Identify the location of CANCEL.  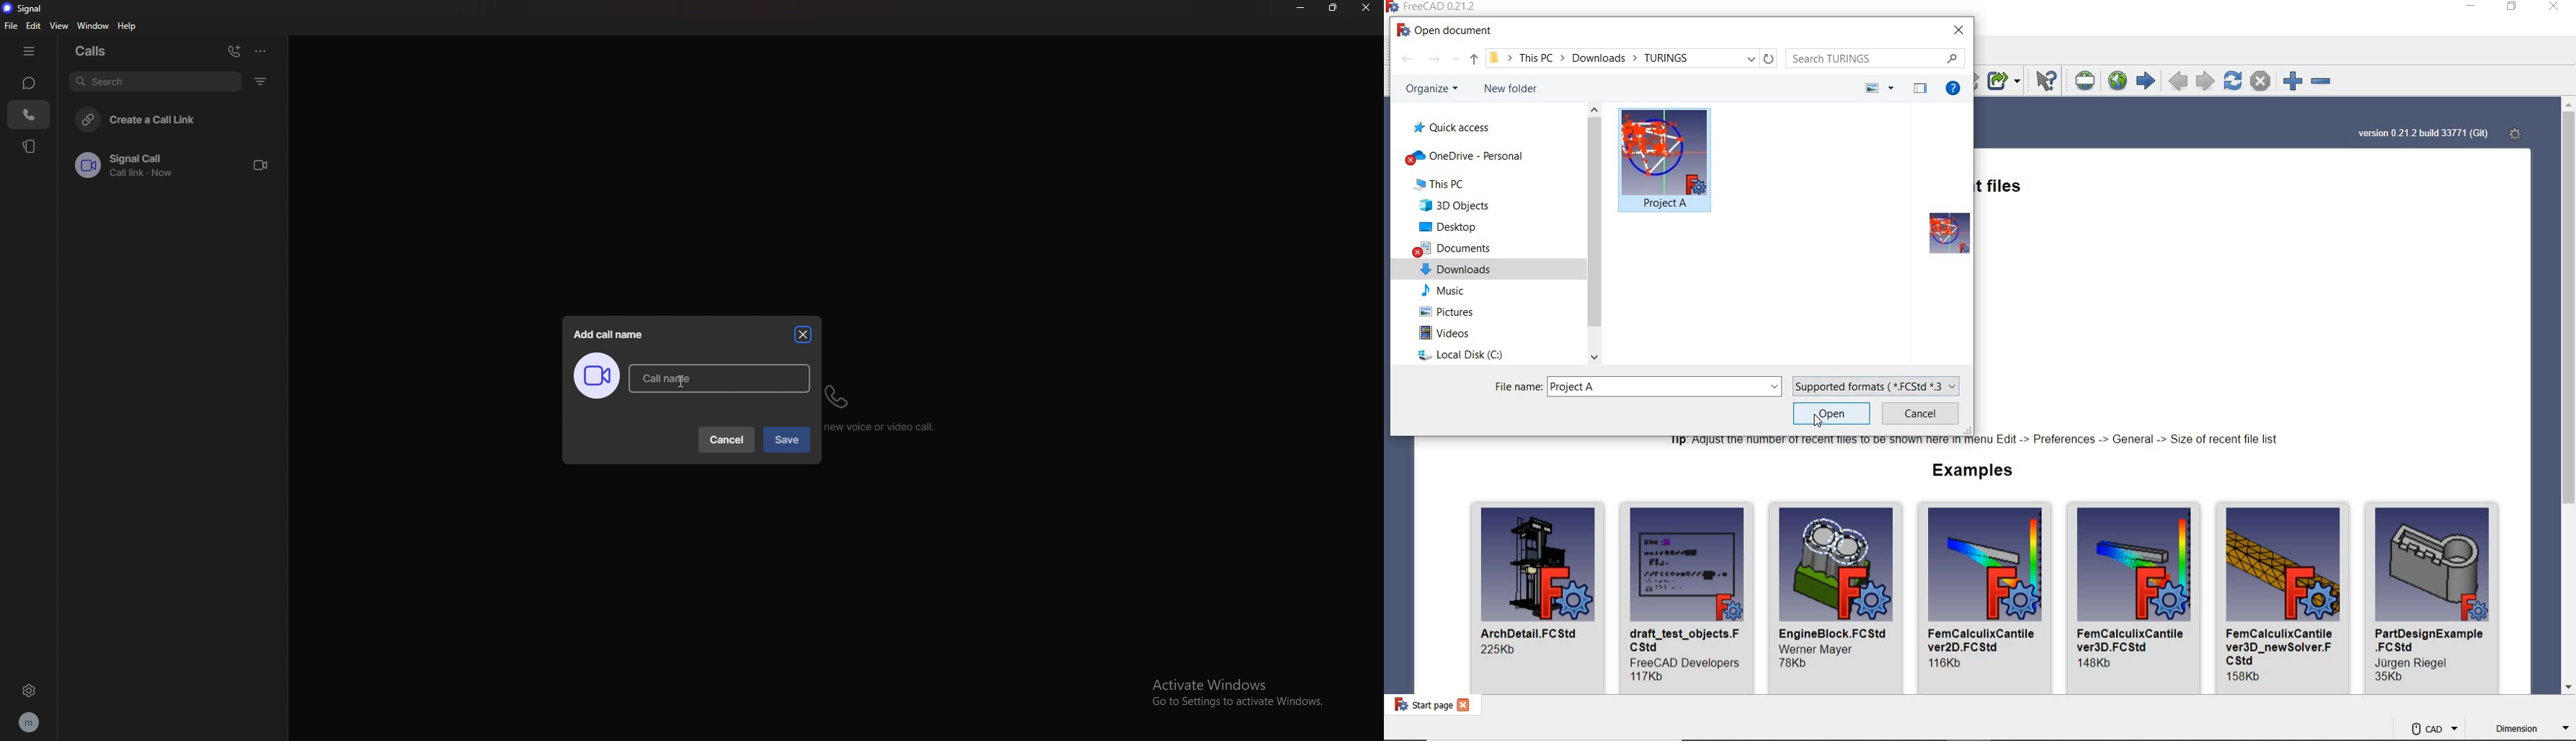
(1922, 414).